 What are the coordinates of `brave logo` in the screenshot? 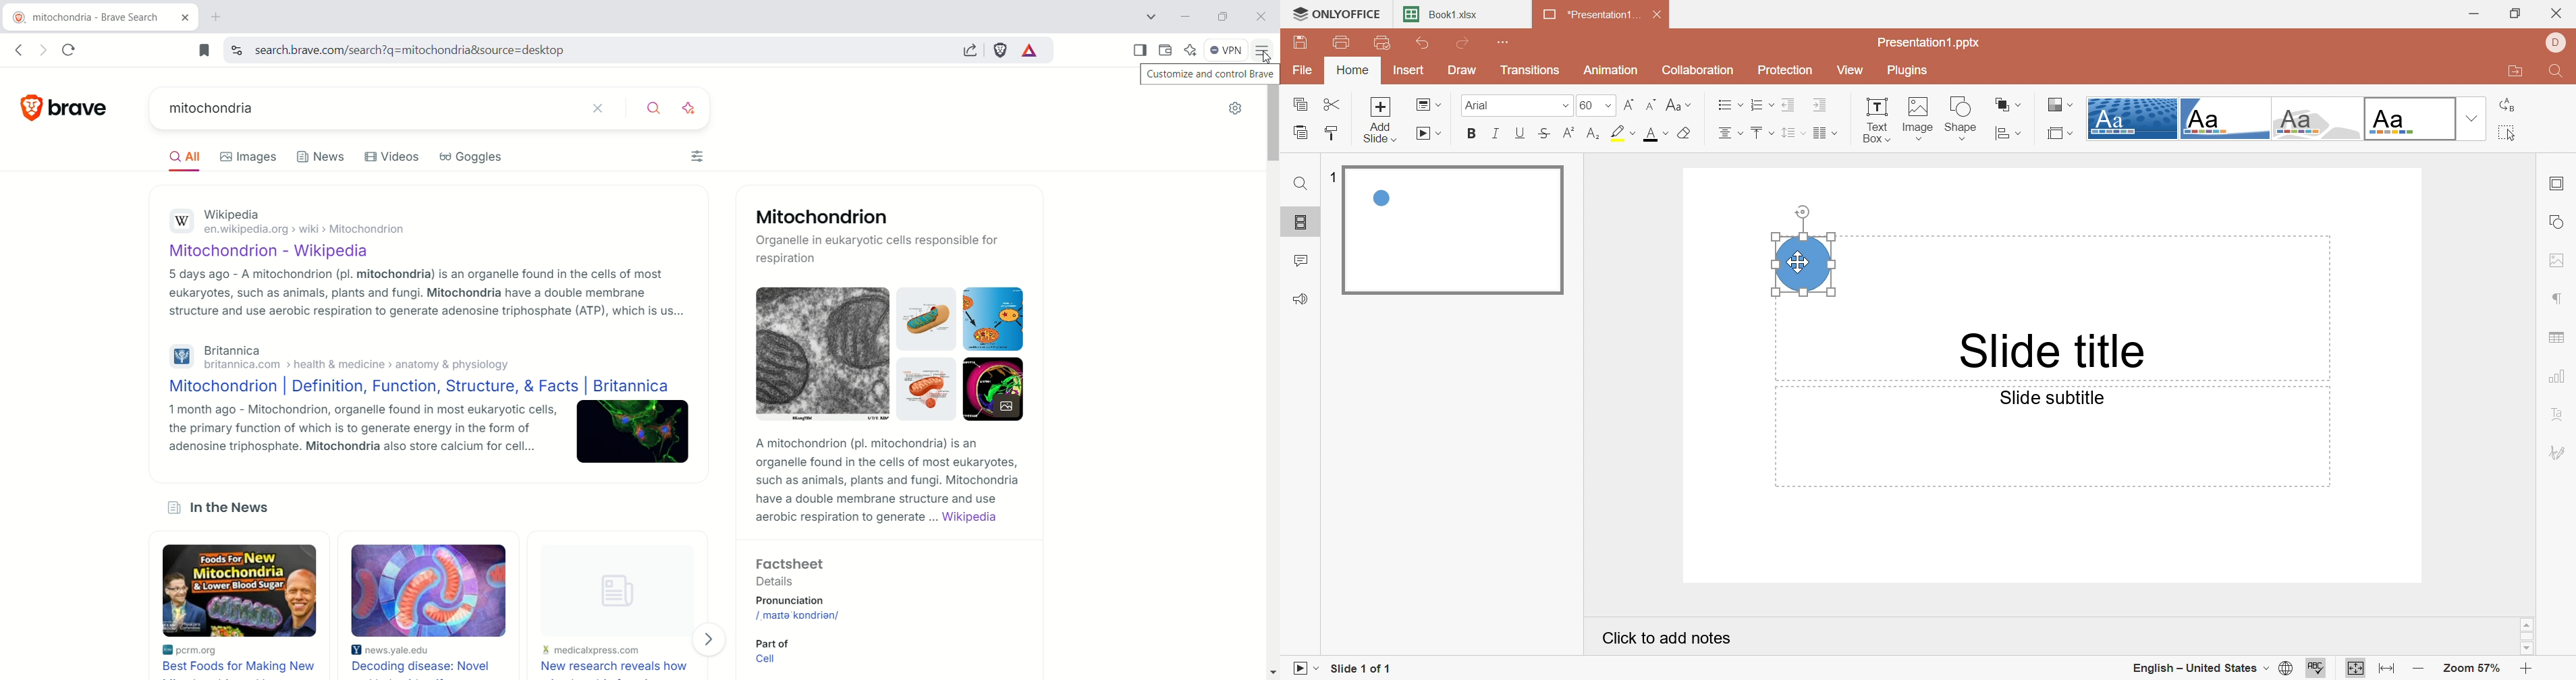 It's located at (29, 107).